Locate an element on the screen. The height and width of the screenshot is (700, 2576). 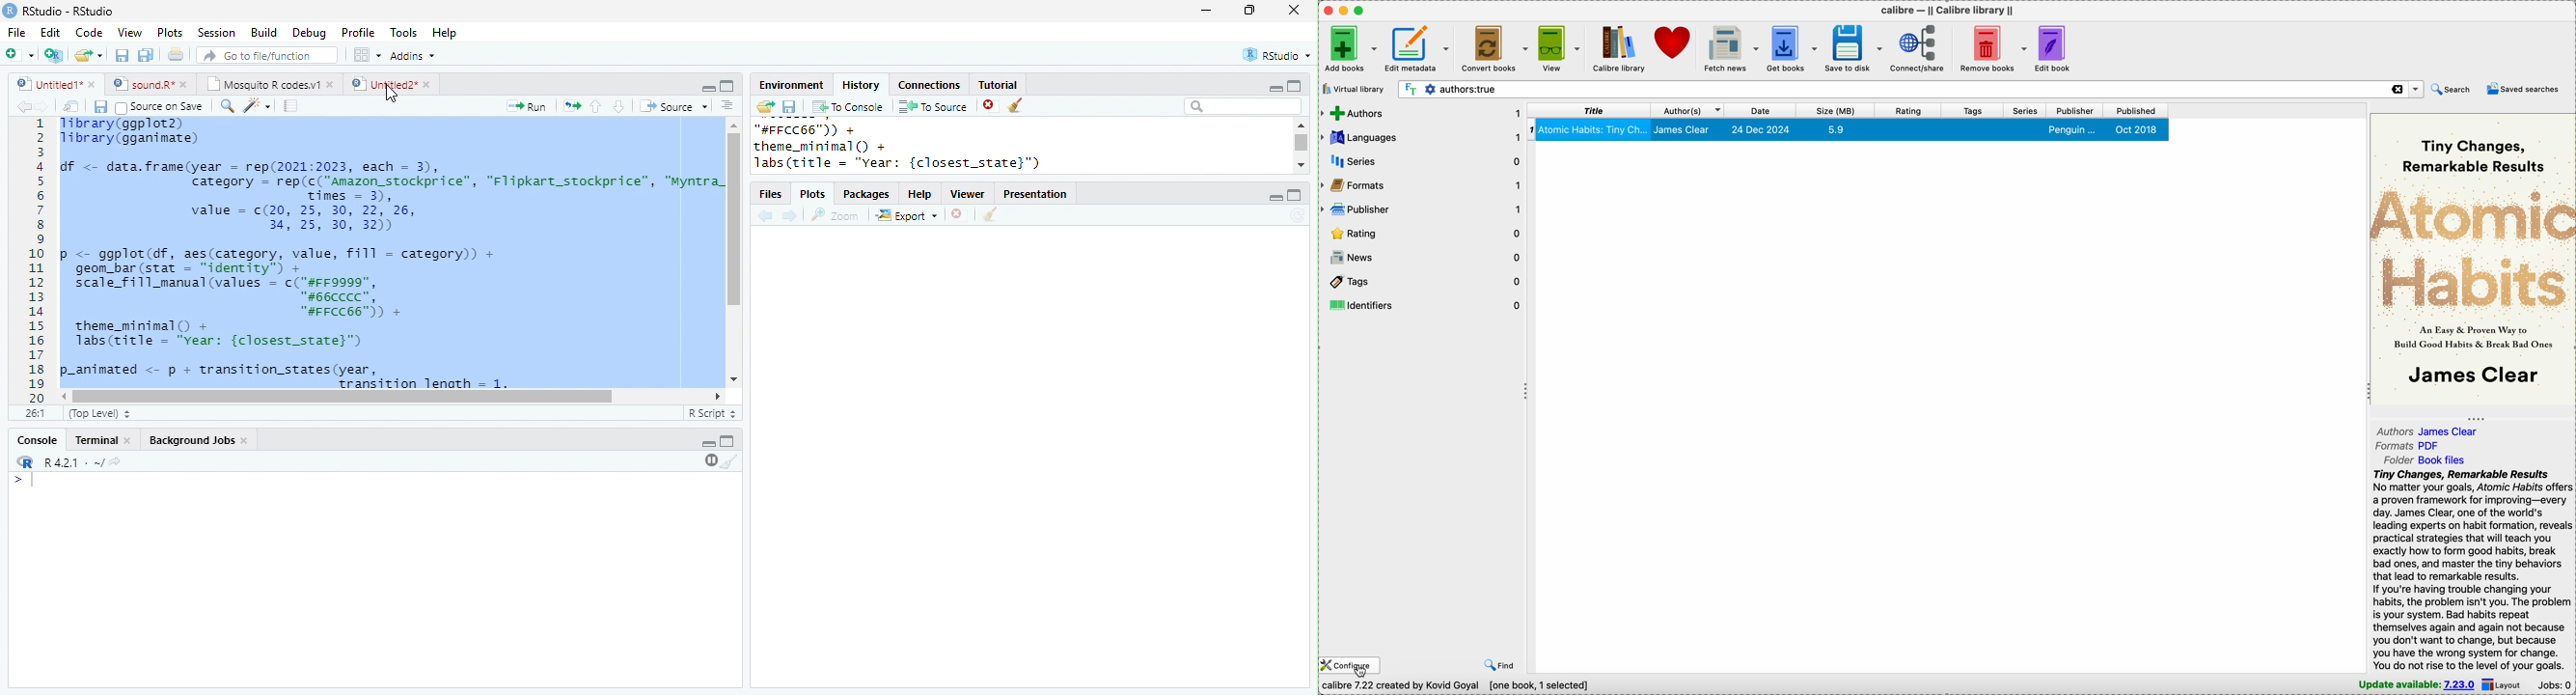
scroll right is located at coordinates (66, 397).